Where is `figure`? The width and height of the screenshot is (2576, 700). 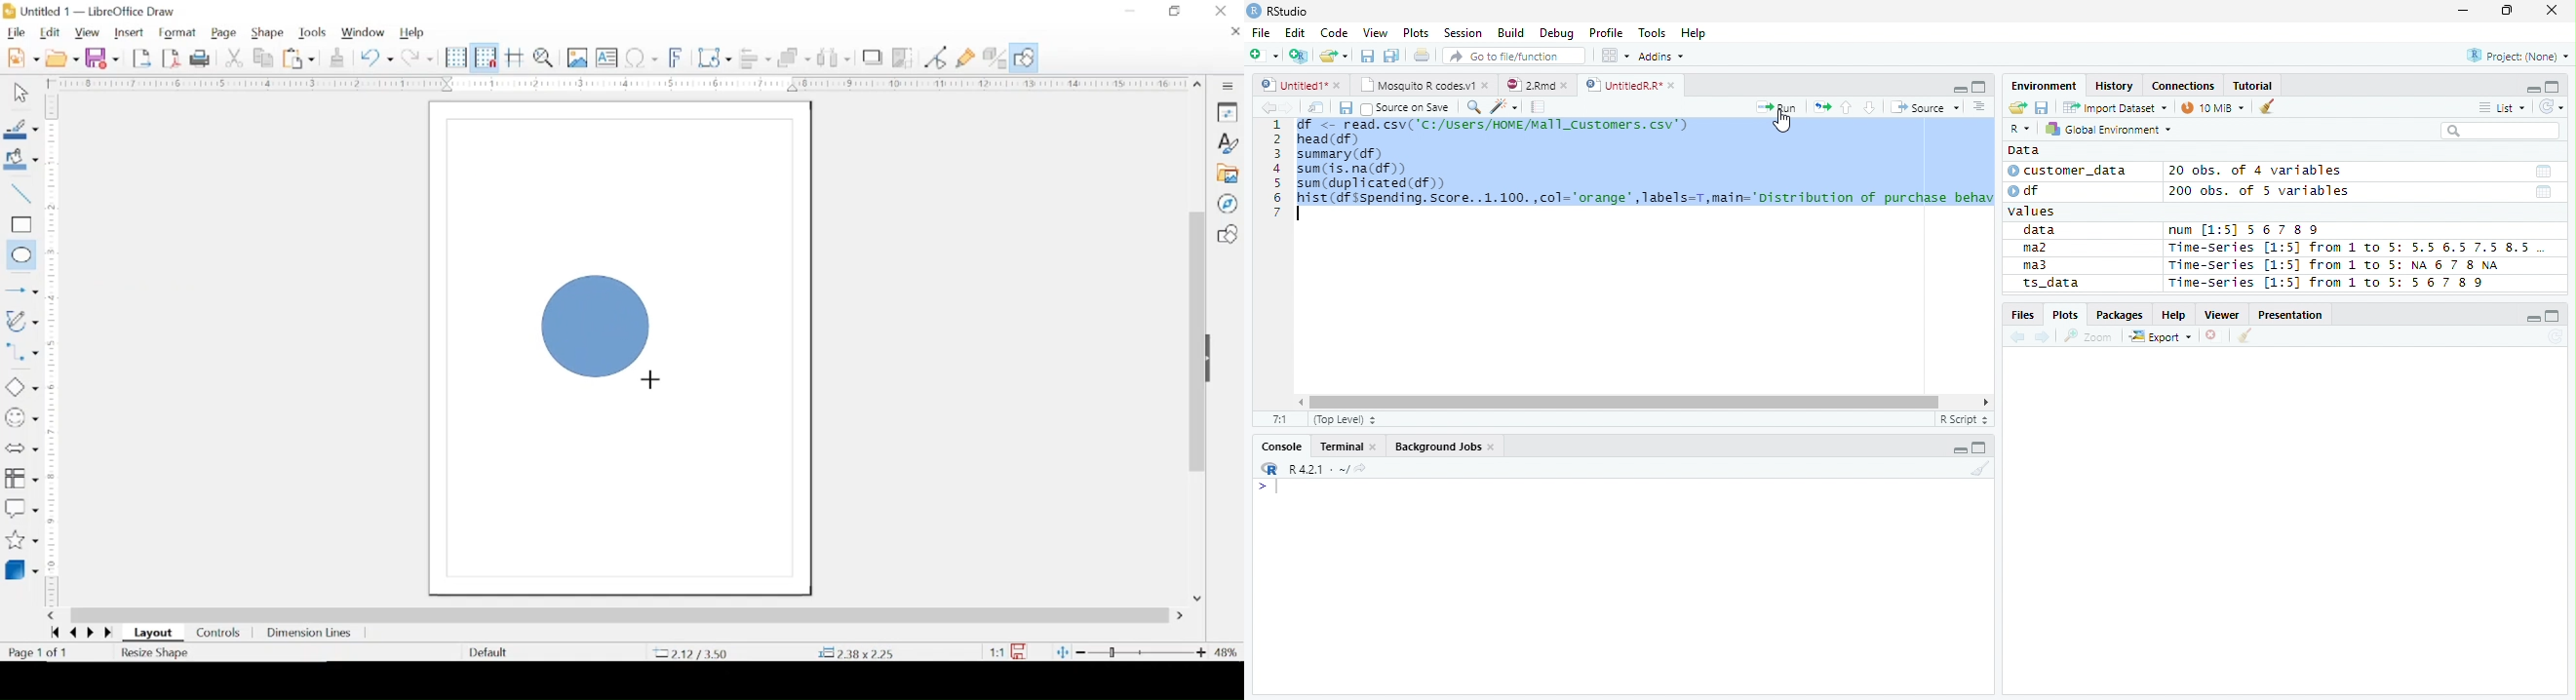 figure is located at coordinates (593, 325).